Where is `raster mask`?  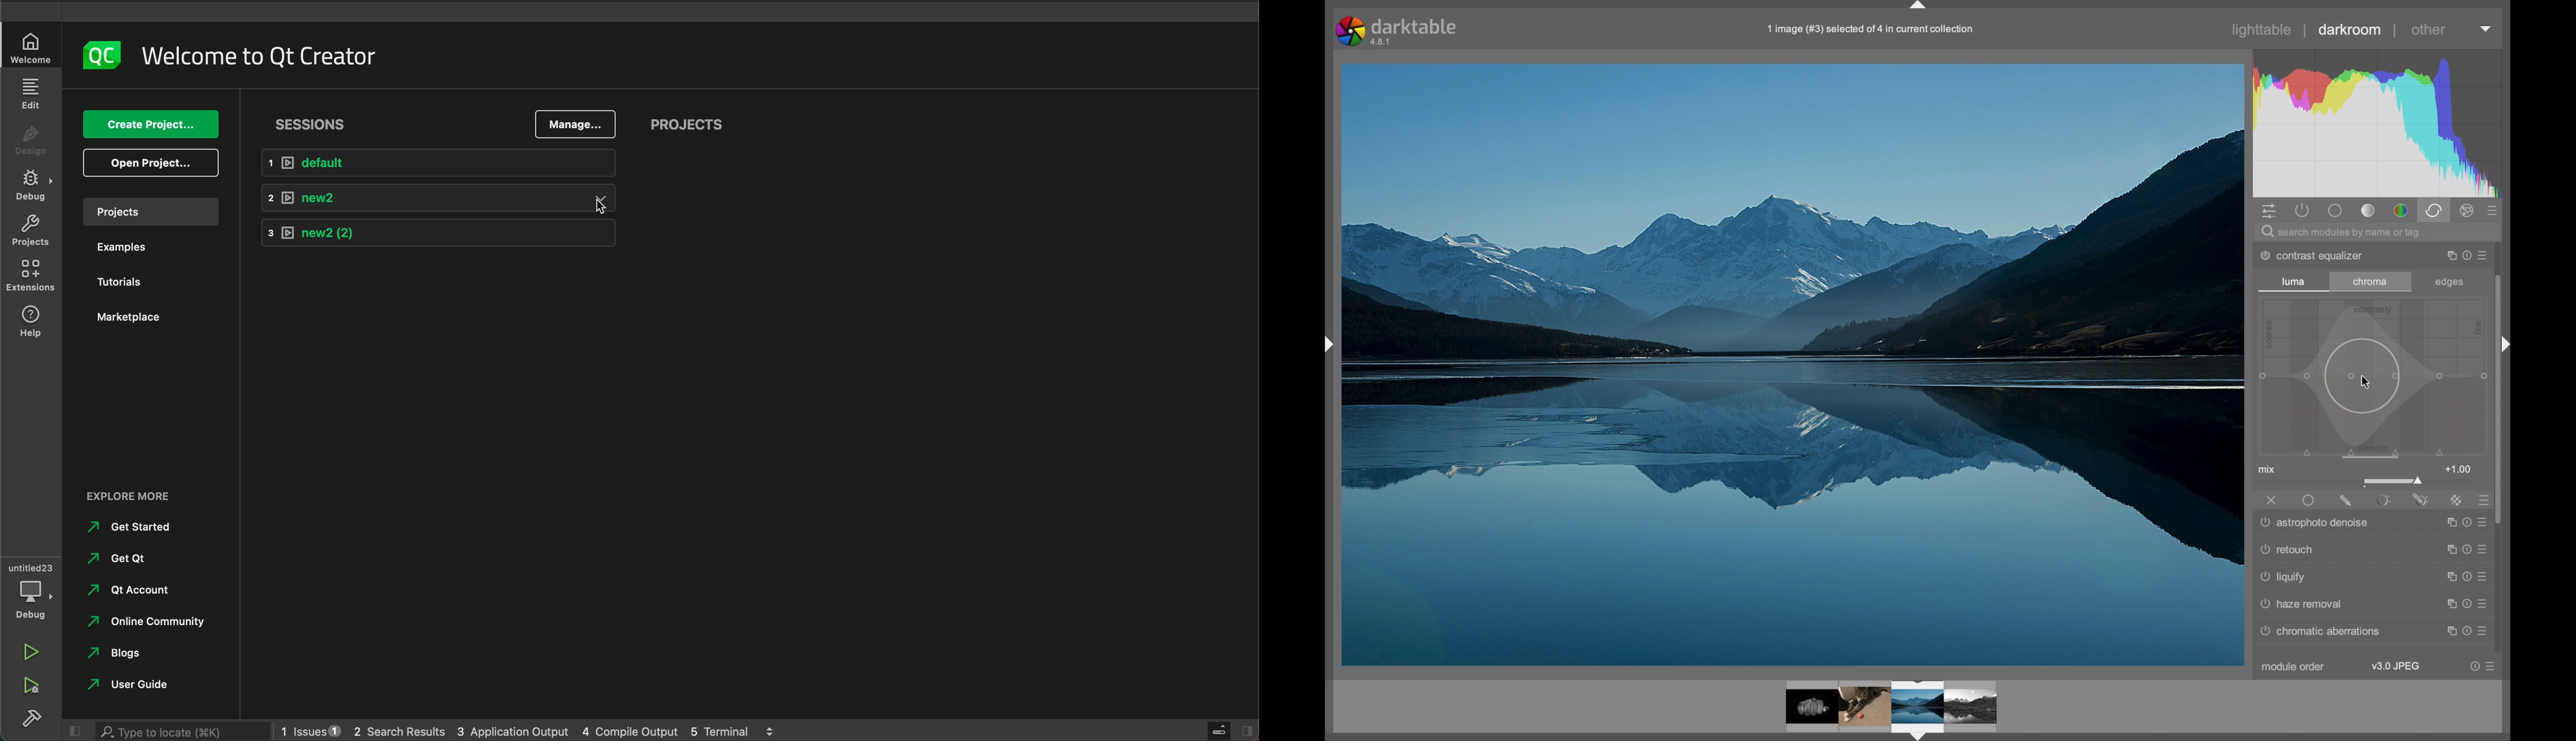 raster mask is located at coordinates (2457, 501).